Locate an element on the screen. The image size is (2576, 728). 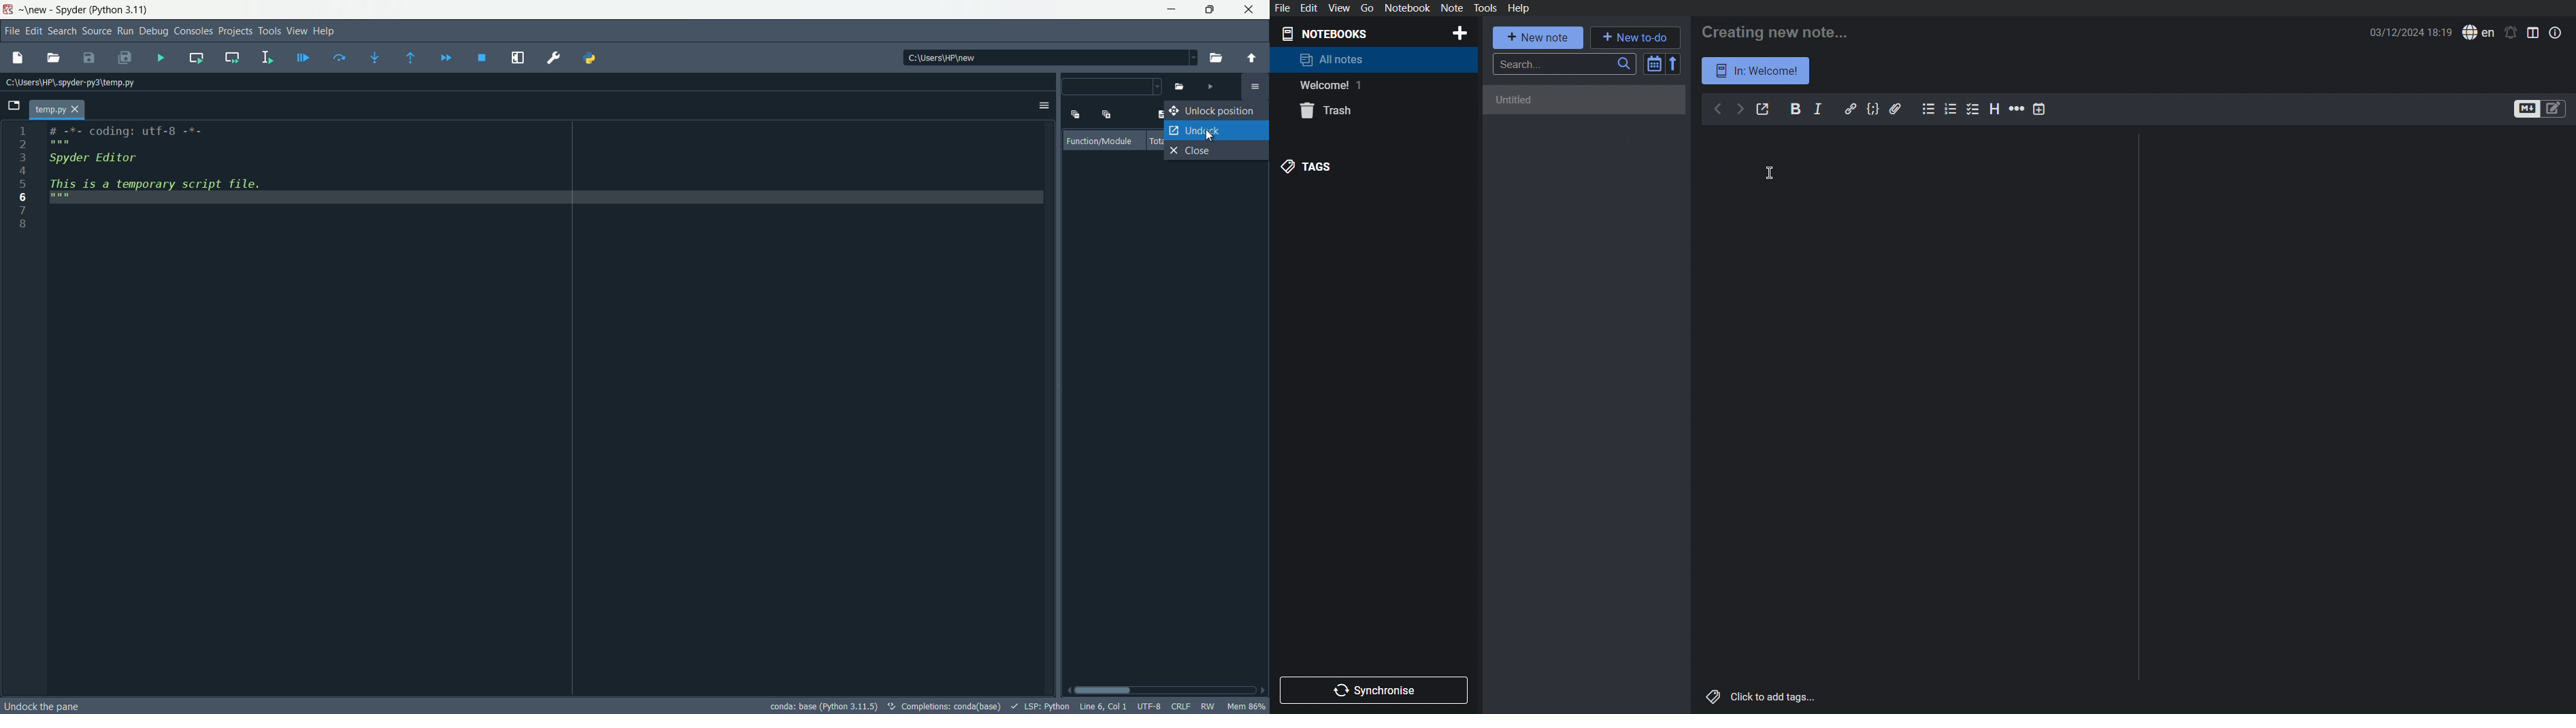
Date and Time is located at coordinates (2412, 32).